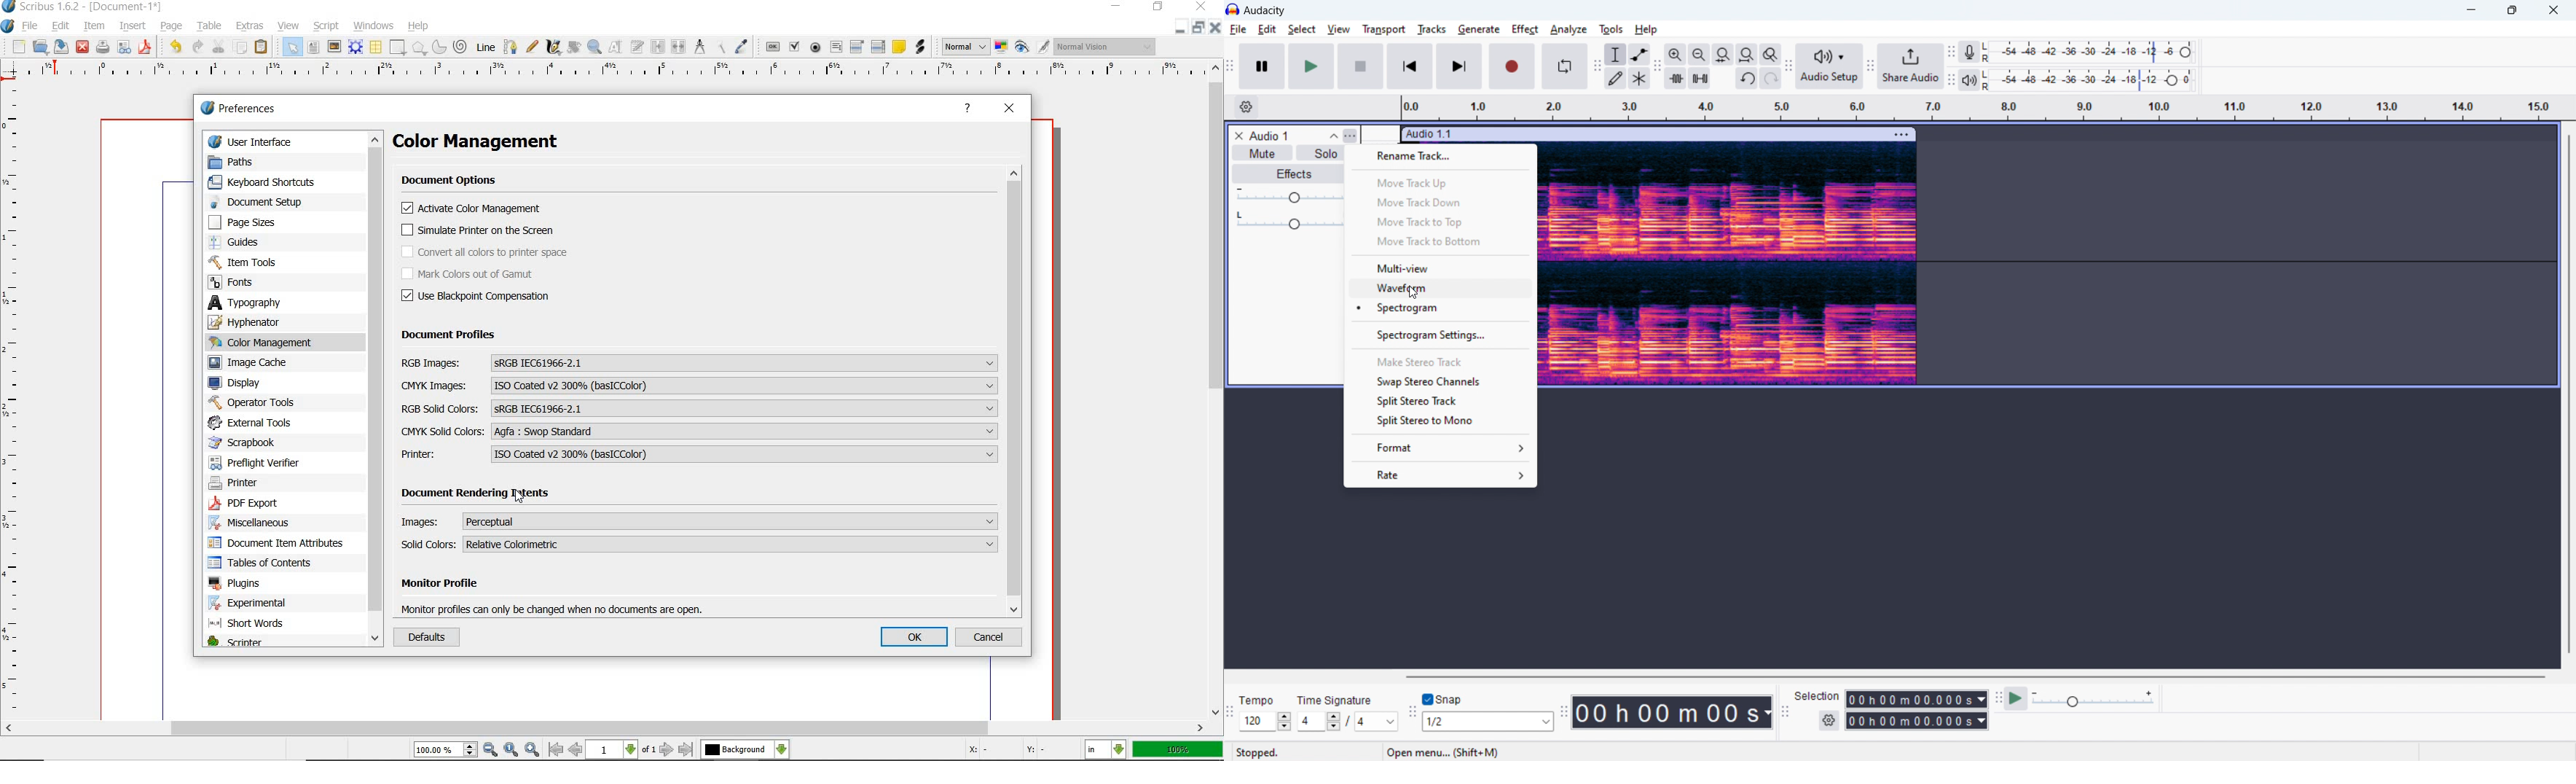 This screenshot has height=784, width=2576. Describe the element at coordinates (85, 7) in the screenshot. I see `scribus 1.6.2 - [document-1*]` at that location.